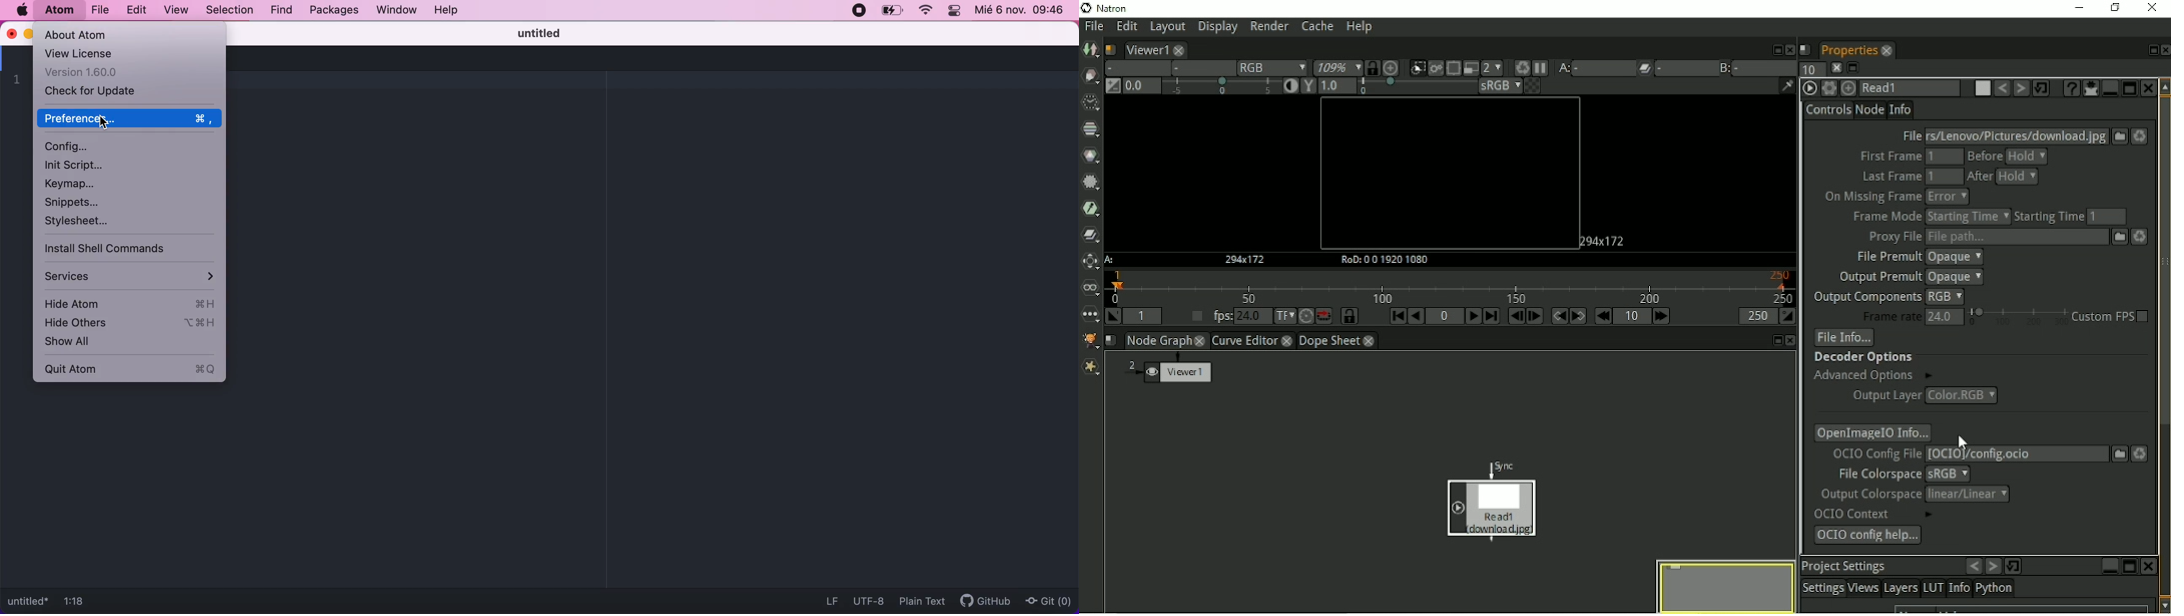 This screenshot has width=2184, height=616. I want to click on keymap, so click(76, 183).